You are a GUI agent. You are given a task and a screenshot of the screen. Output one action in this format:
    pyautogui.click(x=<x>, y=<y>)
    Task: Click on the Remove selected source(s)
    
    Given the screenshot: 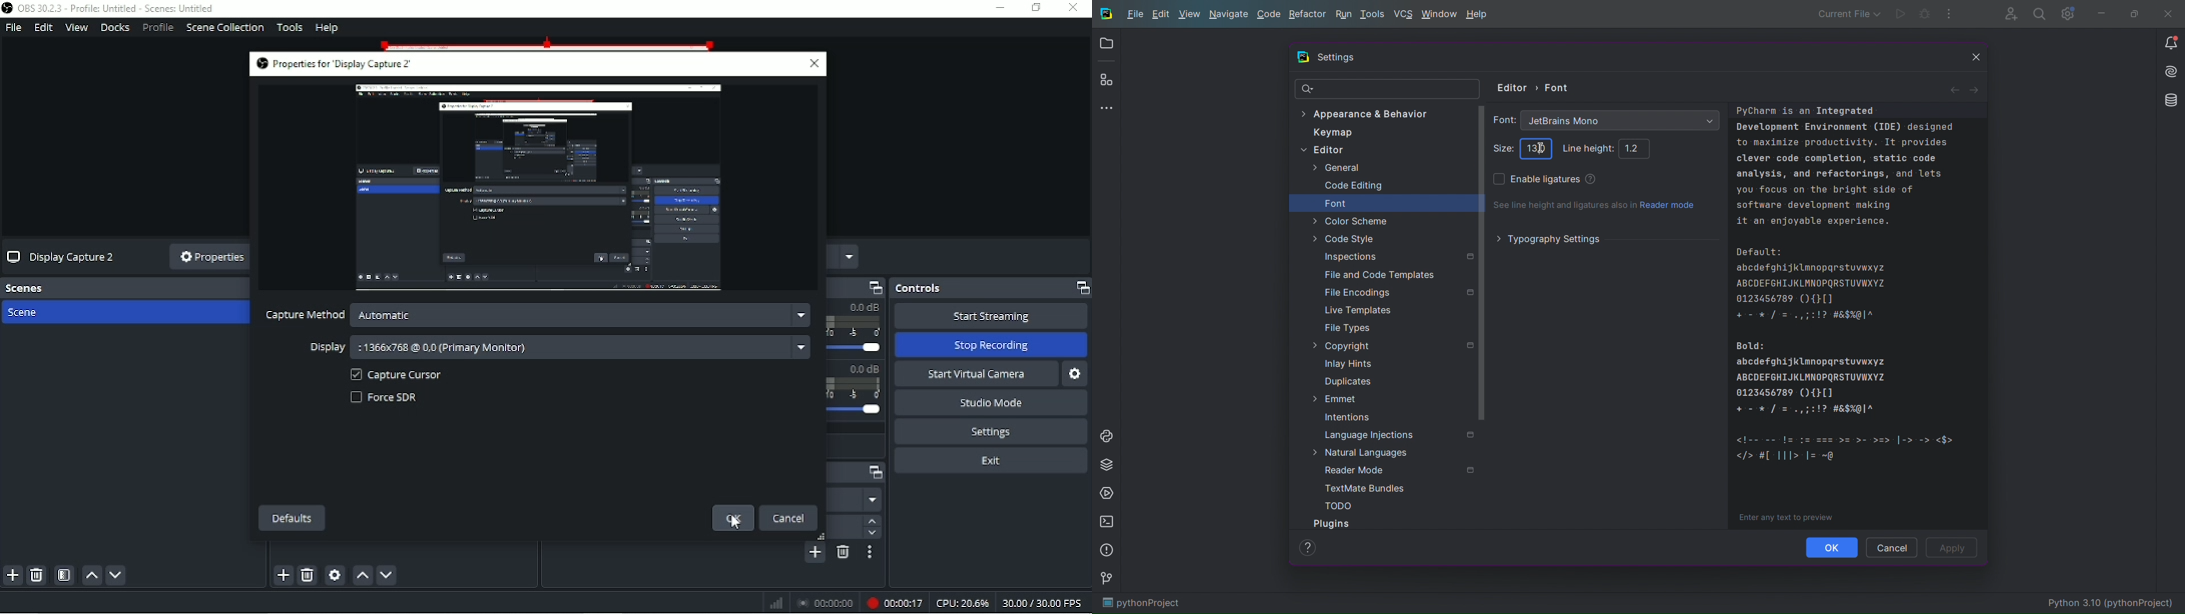 What is the action you would take?
    pyautogui.click(x=307, y=575)
    